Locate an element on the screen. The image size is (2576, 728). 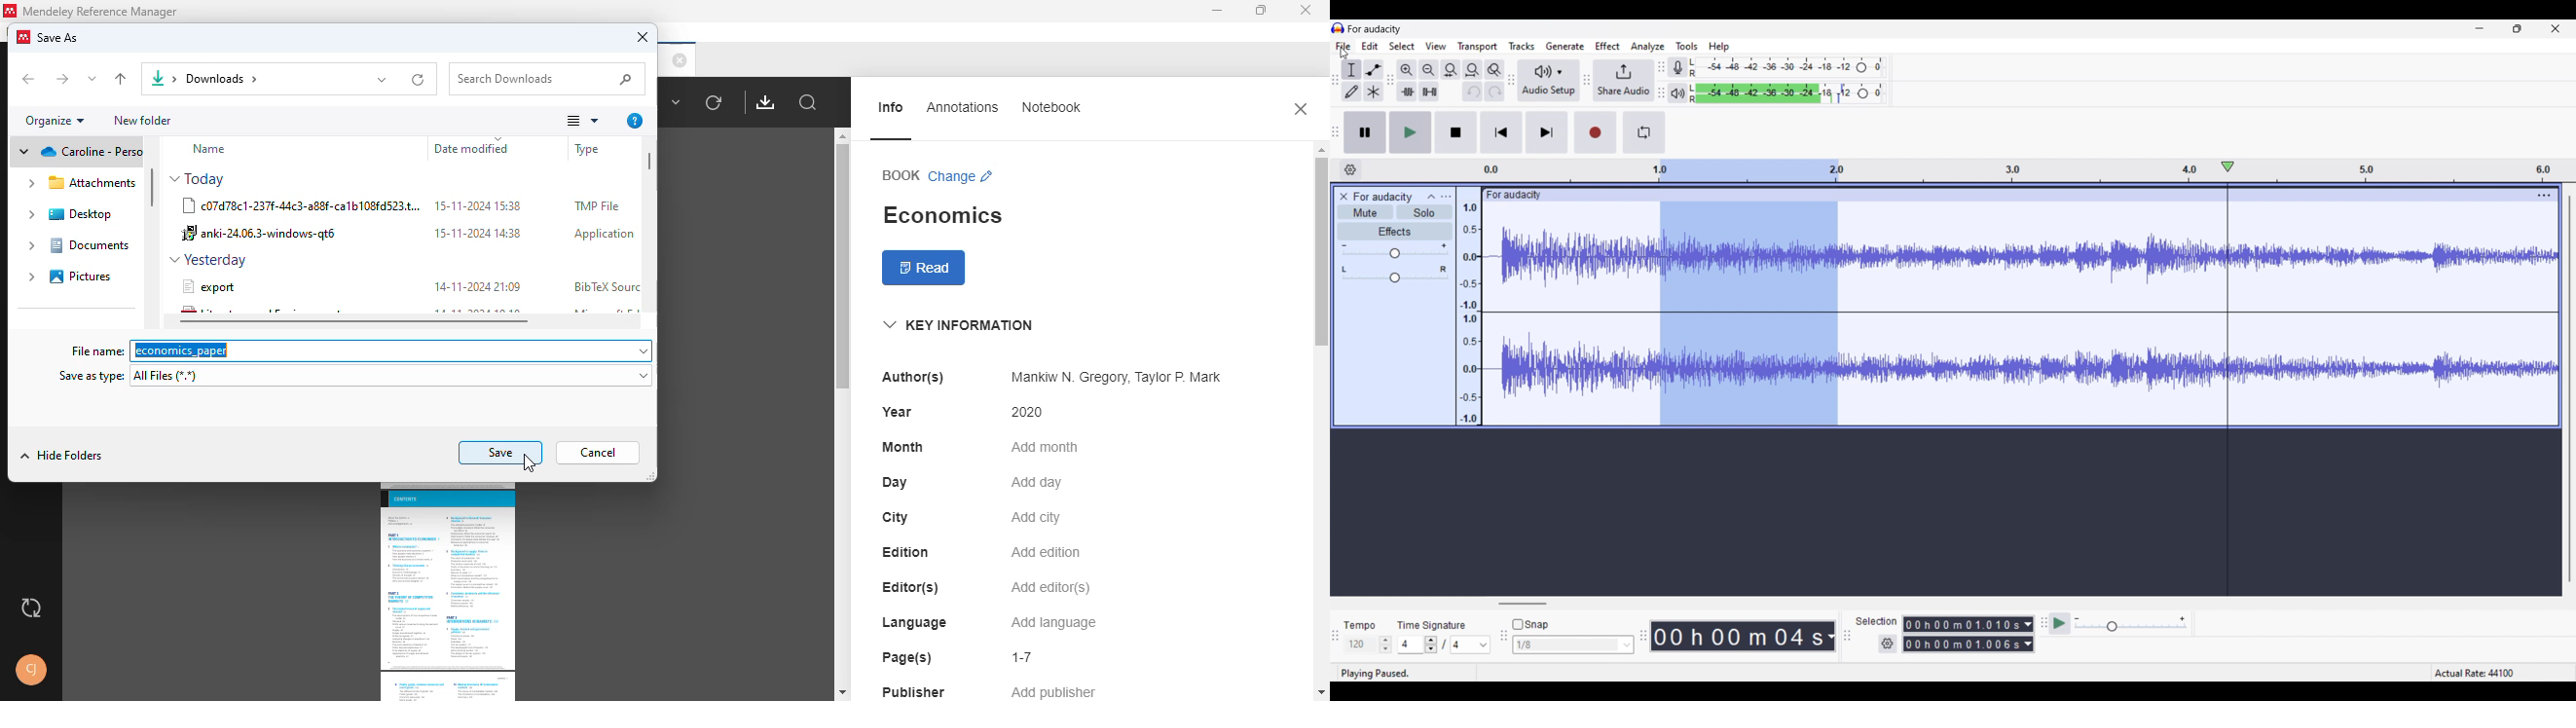
Horizontal slide bar is located at coordinates (1522, 604).